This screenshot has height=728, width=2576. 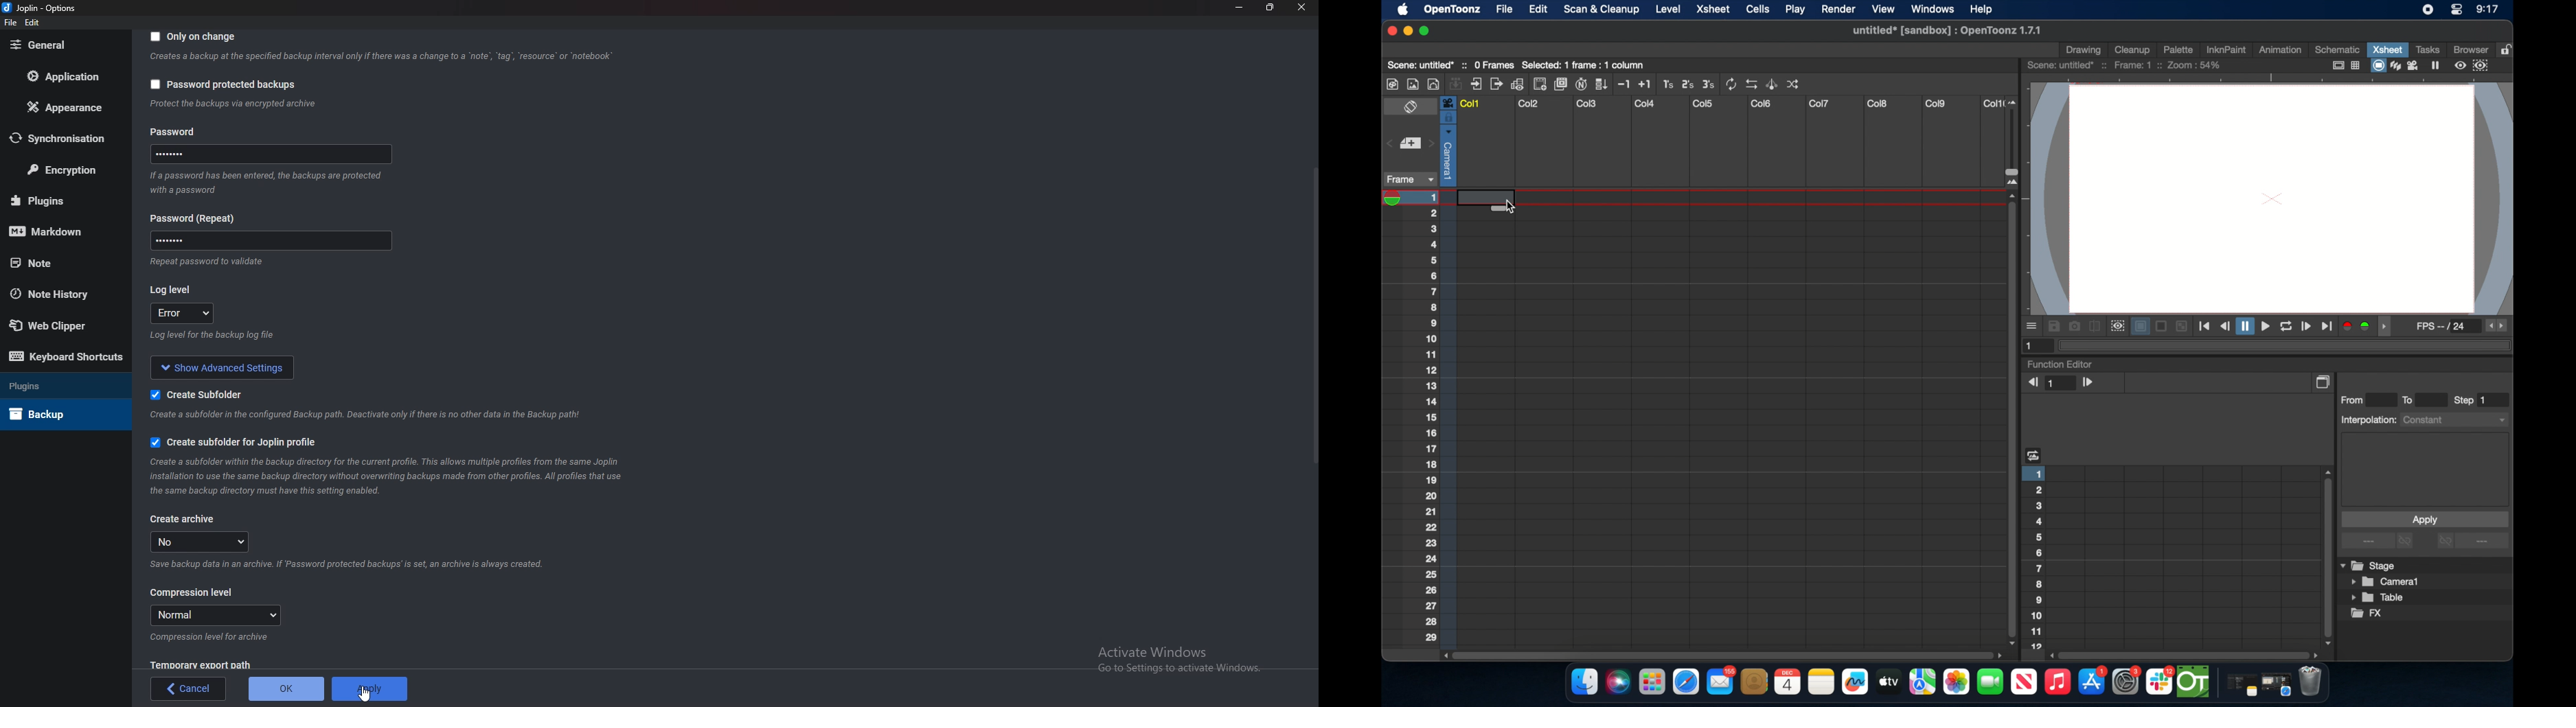 I want to click on Synchronization, so click(x=62, y=137).